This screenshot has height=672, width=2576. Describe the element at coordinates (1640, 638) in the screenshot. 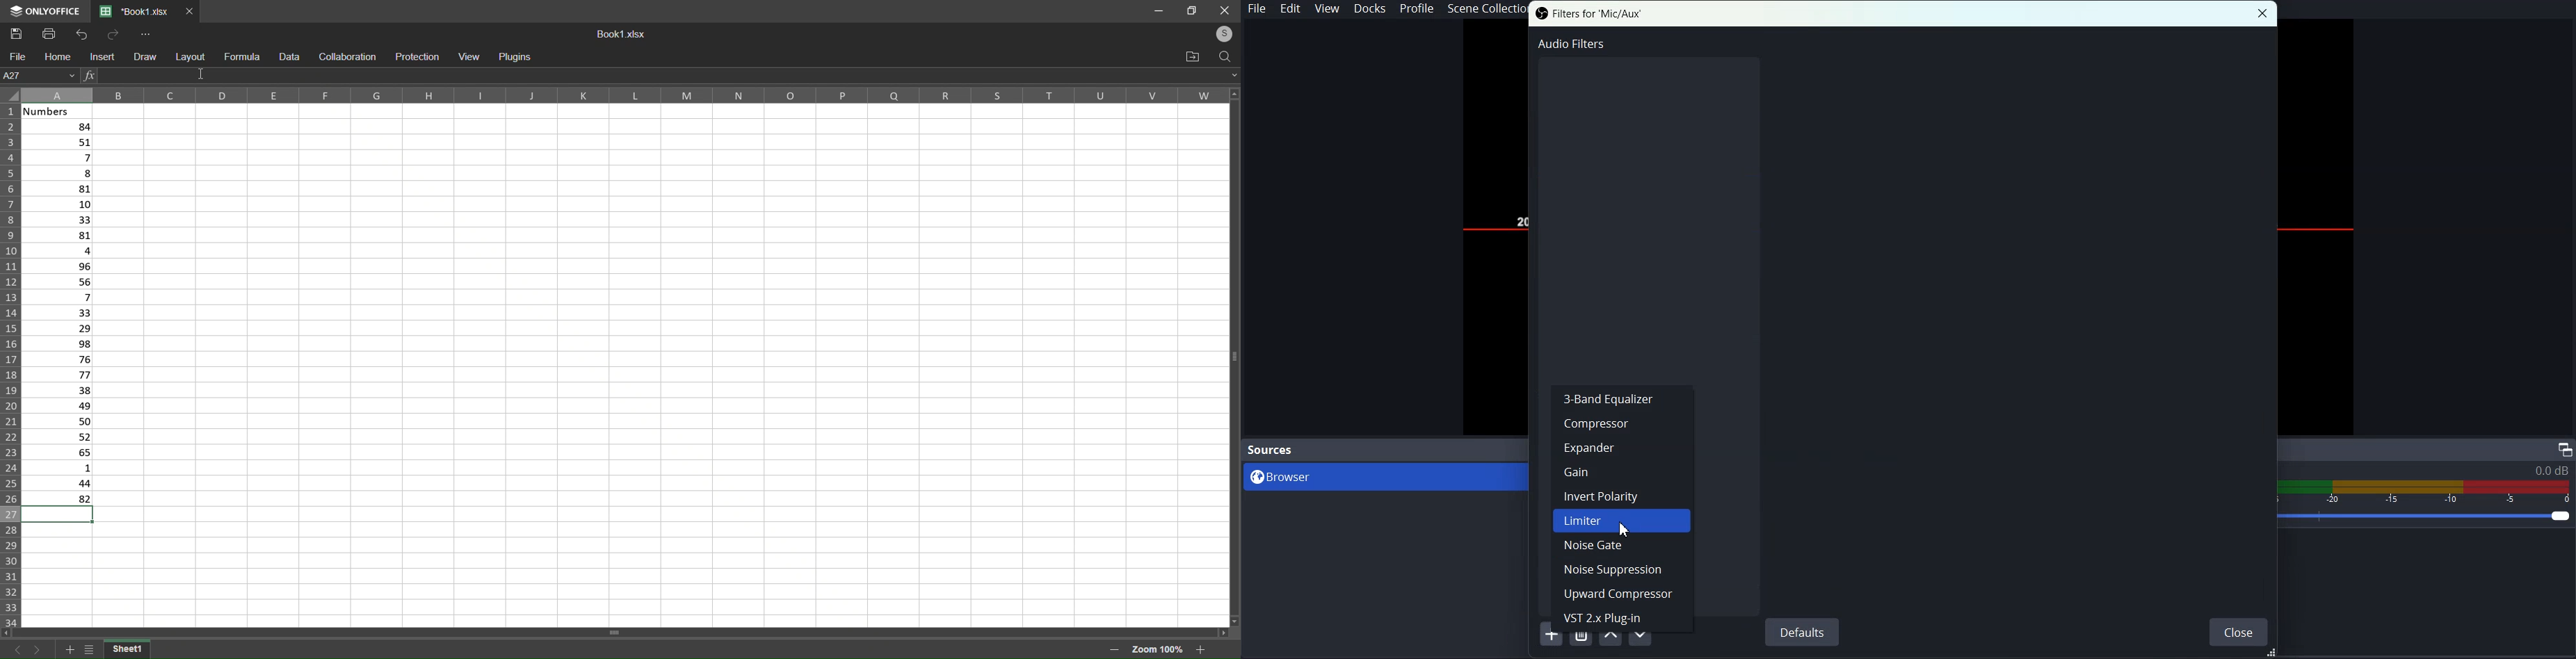

I see `Move Filter Down` at that location.